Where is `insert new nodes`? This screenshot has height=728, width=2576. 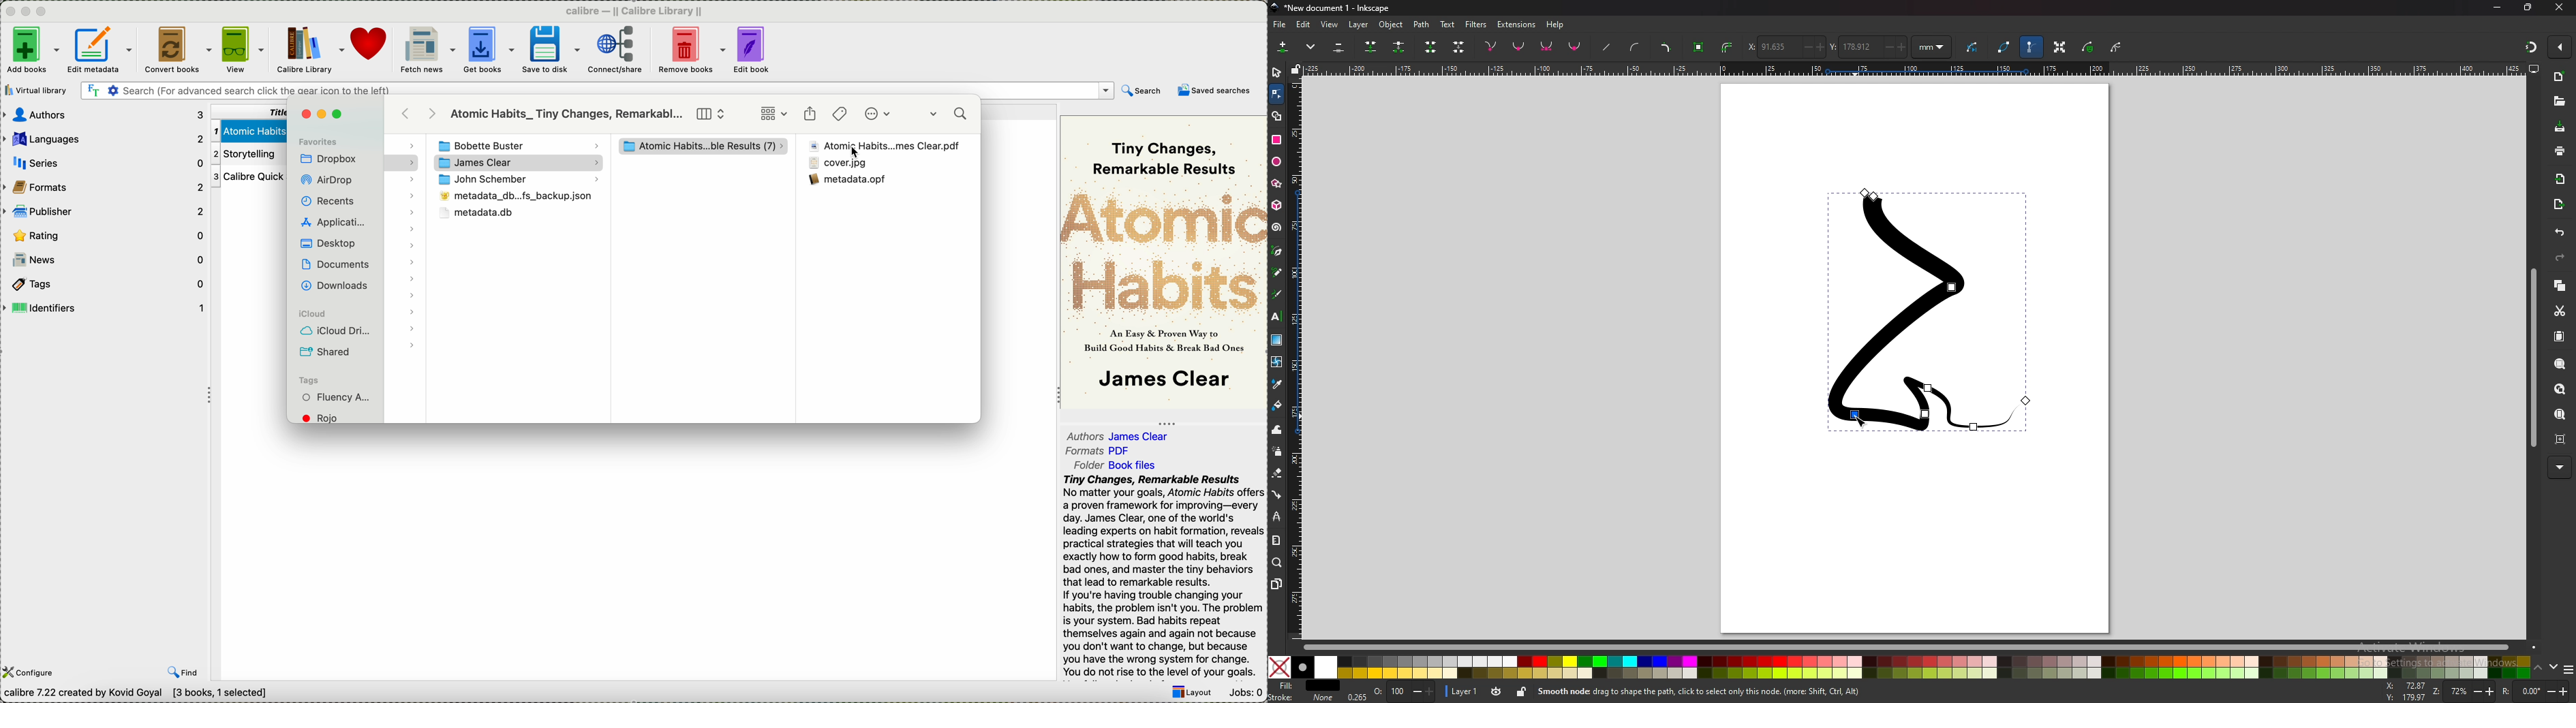
insert new nodes is located at coordinates (1283, 48).